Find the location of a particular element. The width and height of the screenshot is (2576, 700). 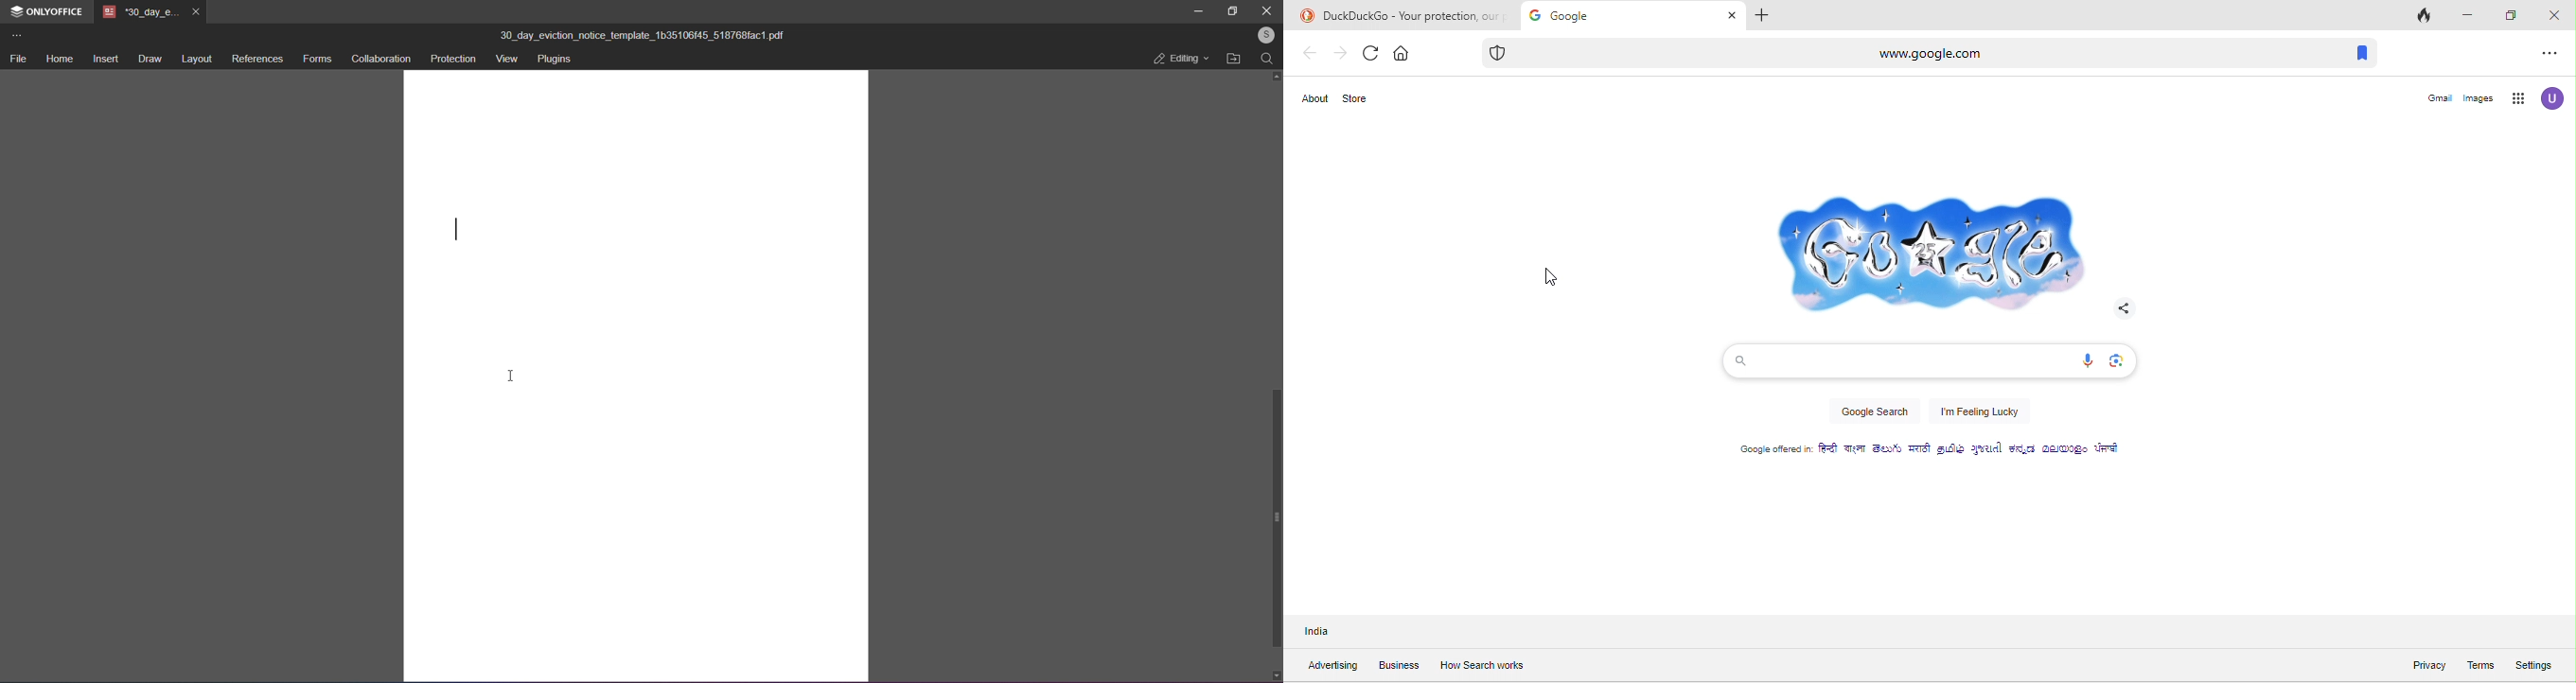

forms is located at coordinates (316, 60).